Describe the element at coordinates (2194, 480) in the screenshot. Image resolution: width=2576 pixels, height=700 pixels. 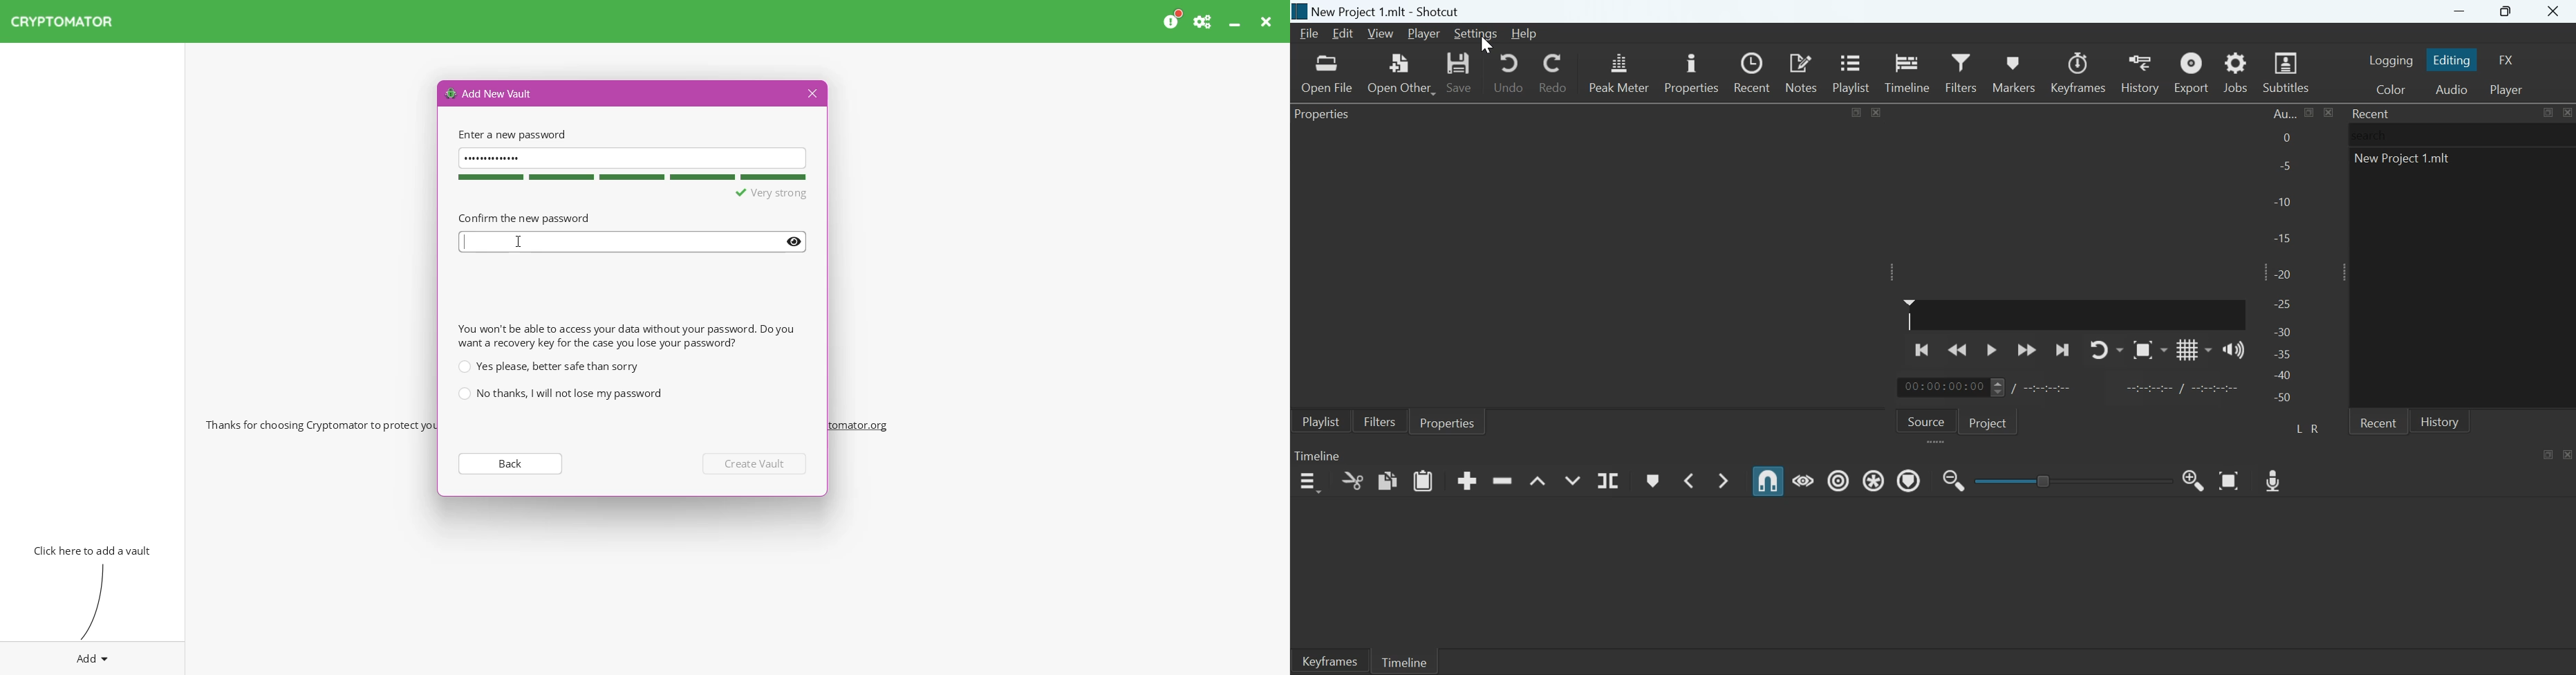
I see `Zoom timeline out` at that location.